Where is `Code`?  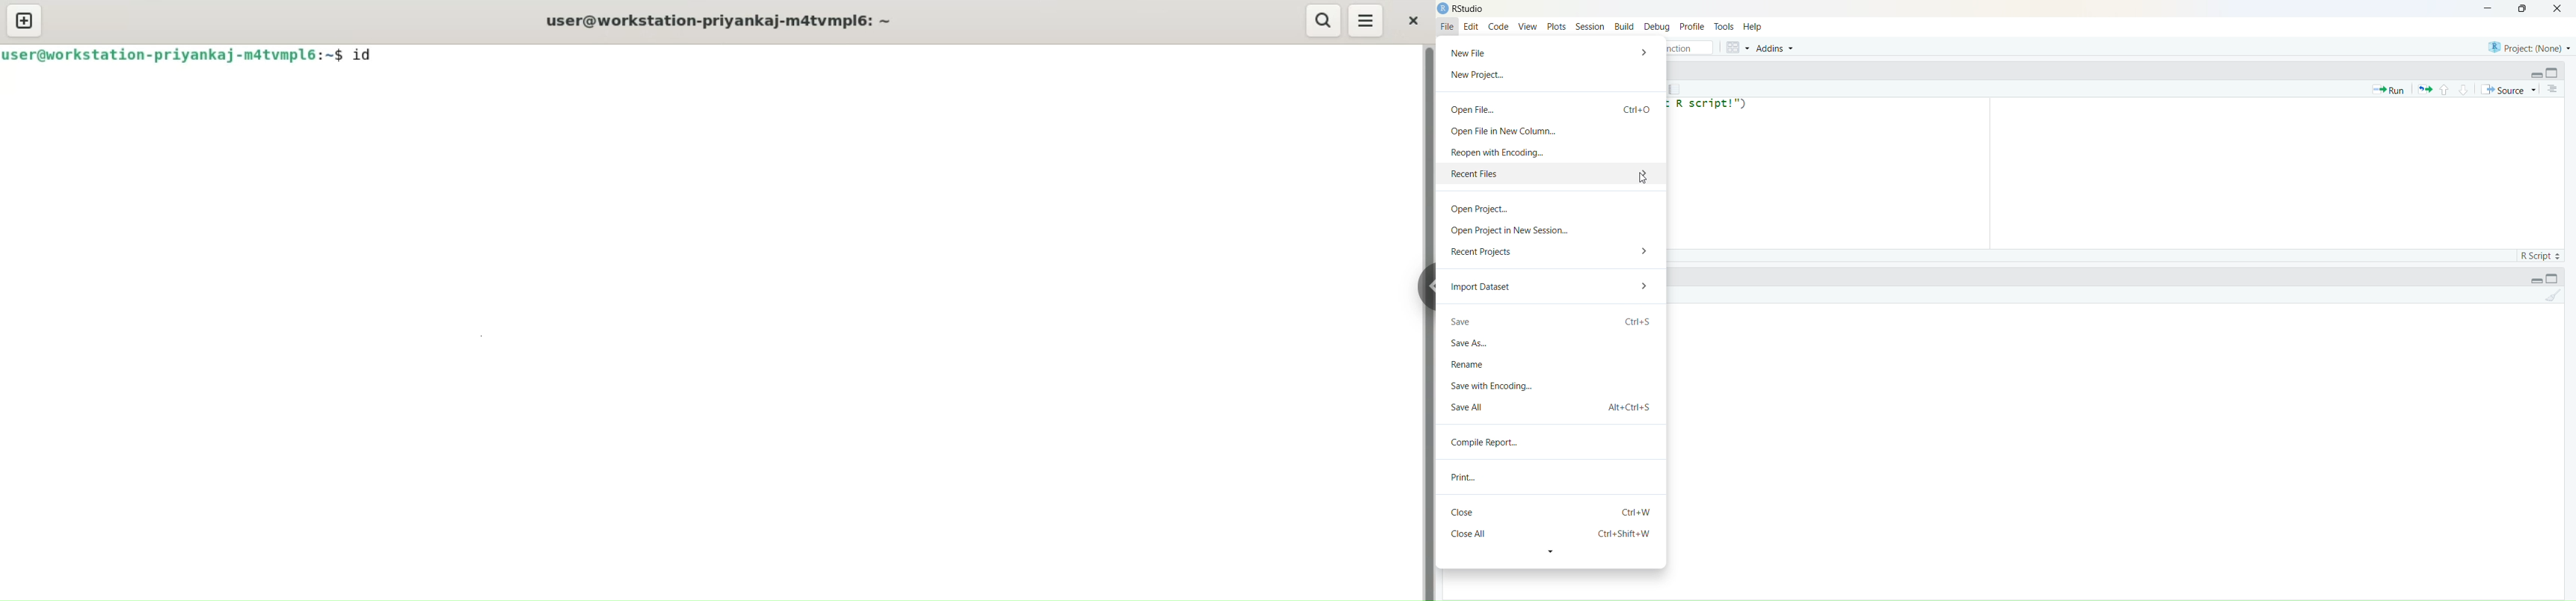 Code is located at coordinates (1499, 27).